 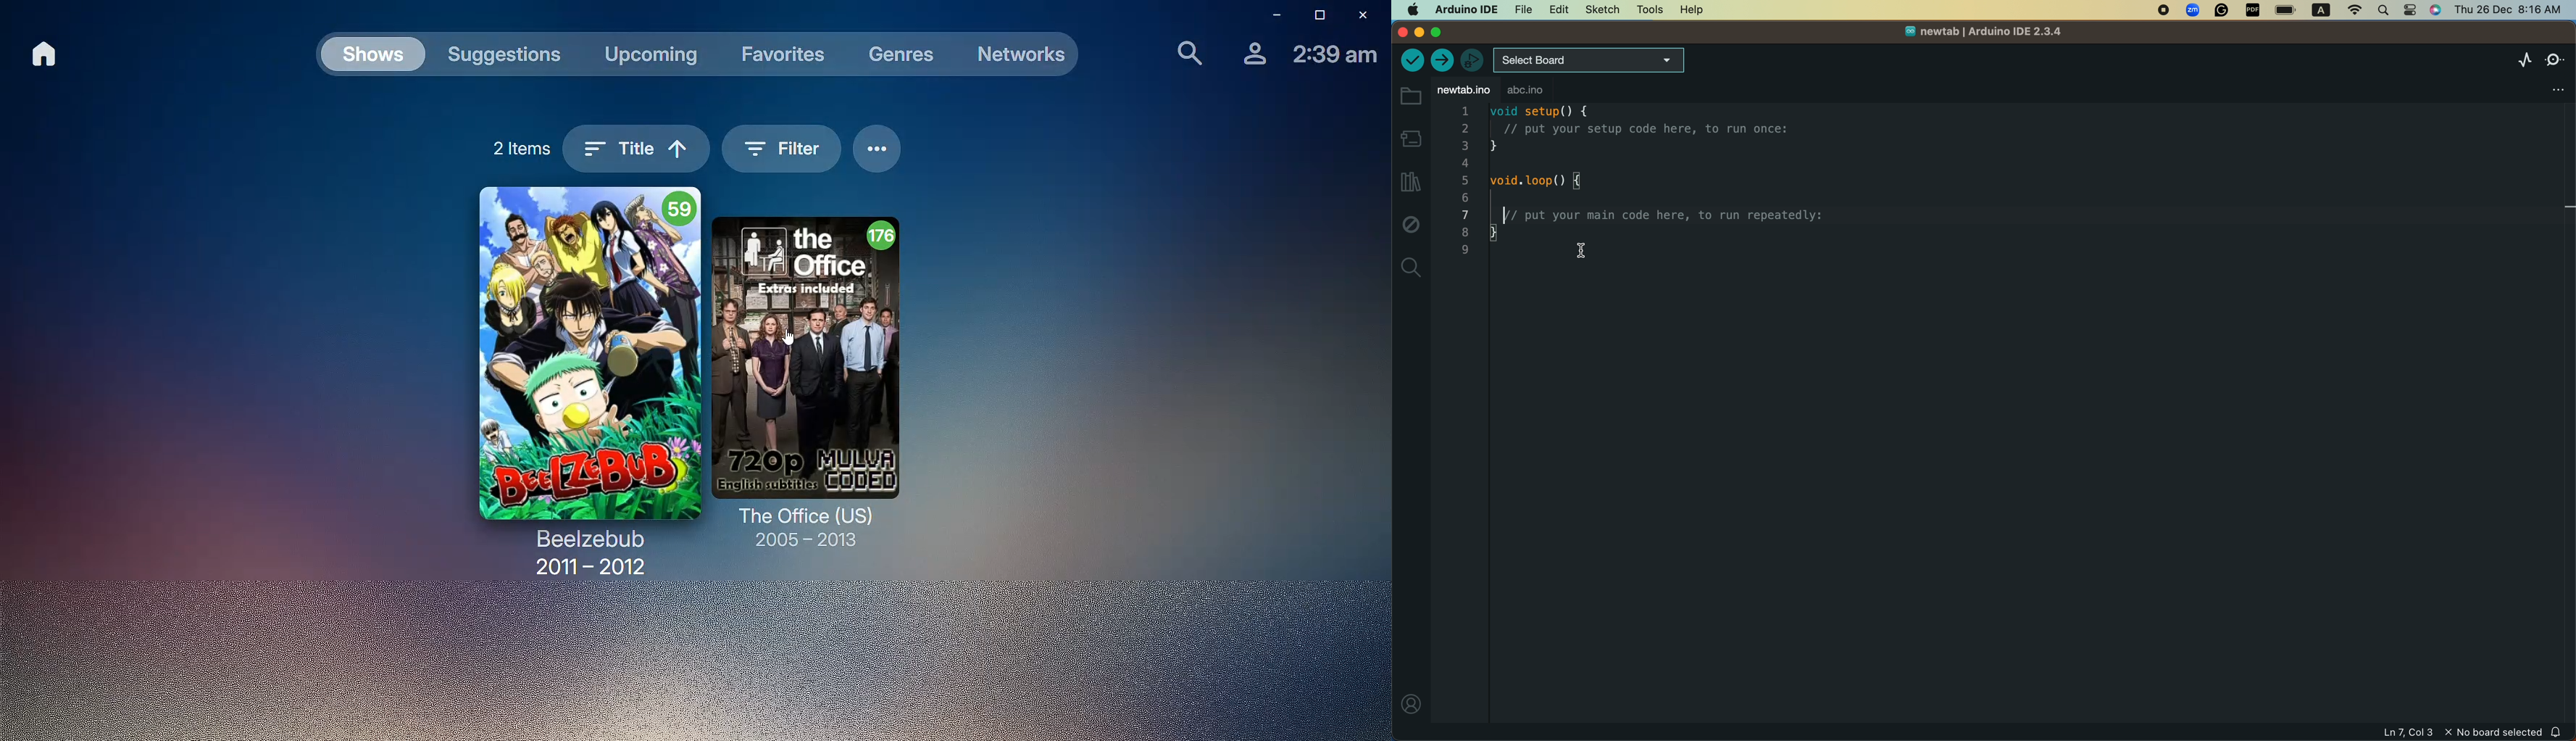 What do you see at coordinates (1409, 704) in the screenshot?
I see `profile` at bounding box center [1409, 704].